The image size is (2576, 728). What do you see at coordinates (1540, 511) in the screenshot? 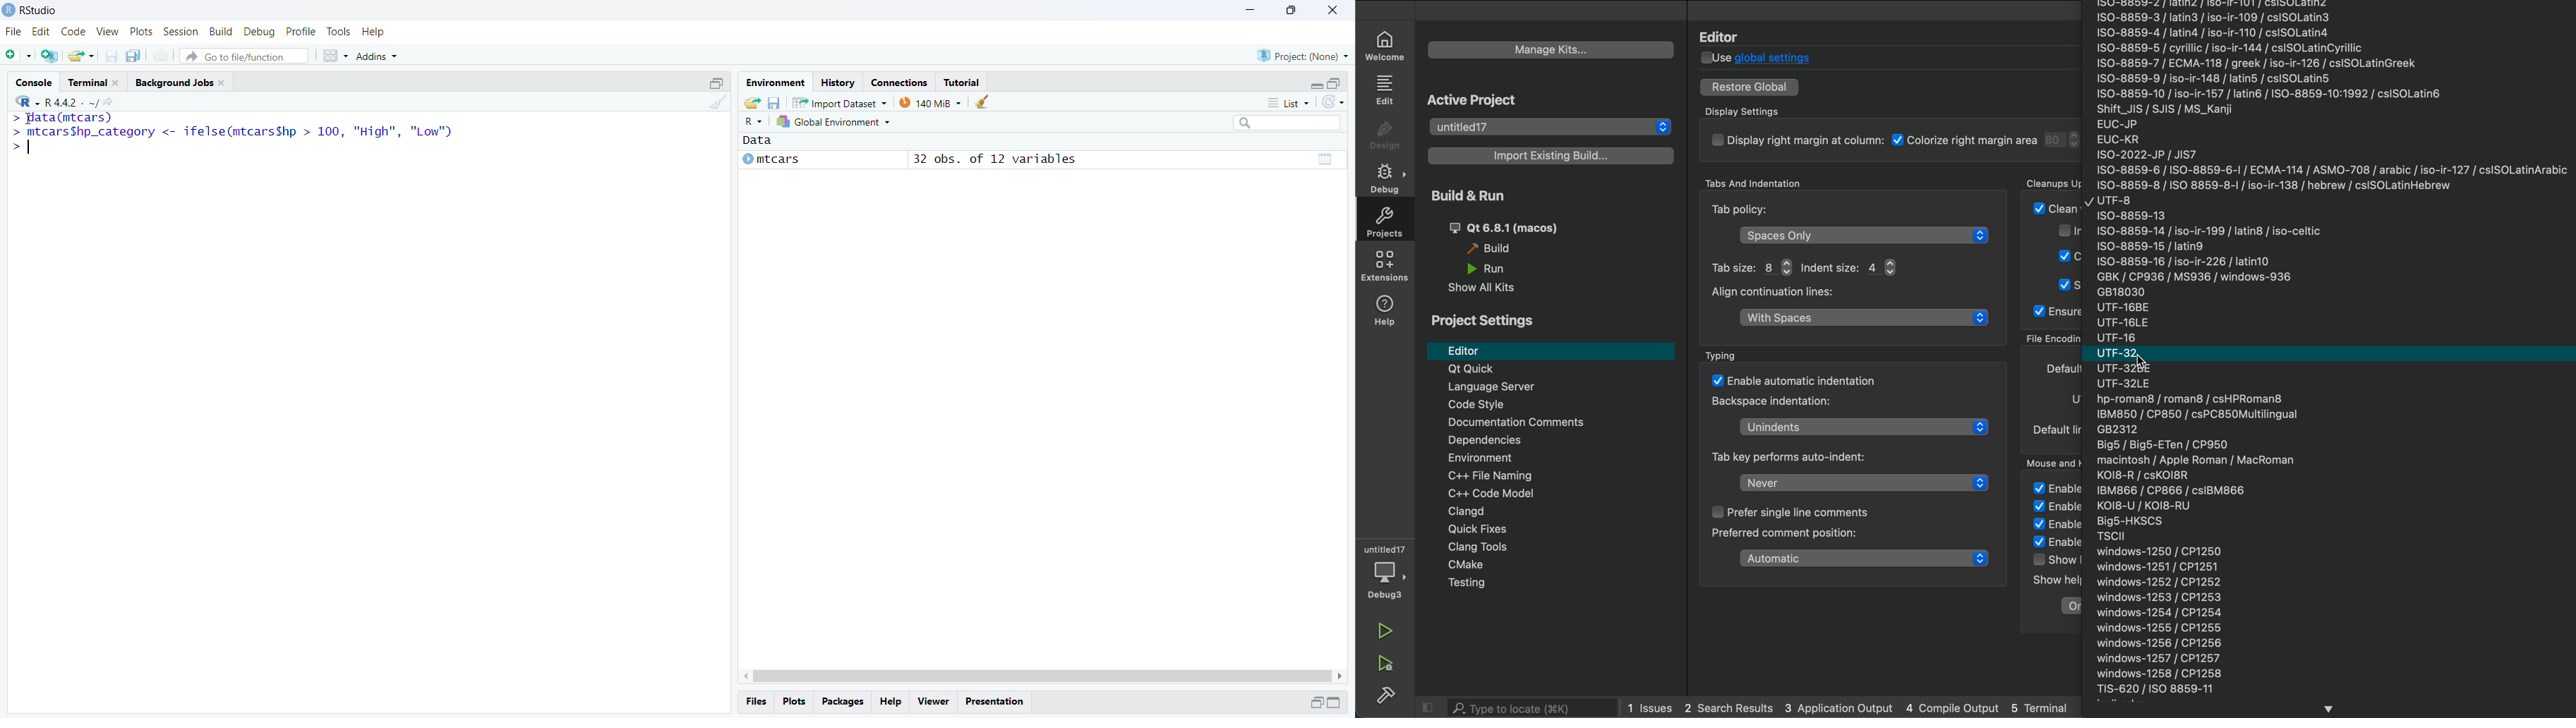
I see `Clangd` at bounding box center [1540, 511].